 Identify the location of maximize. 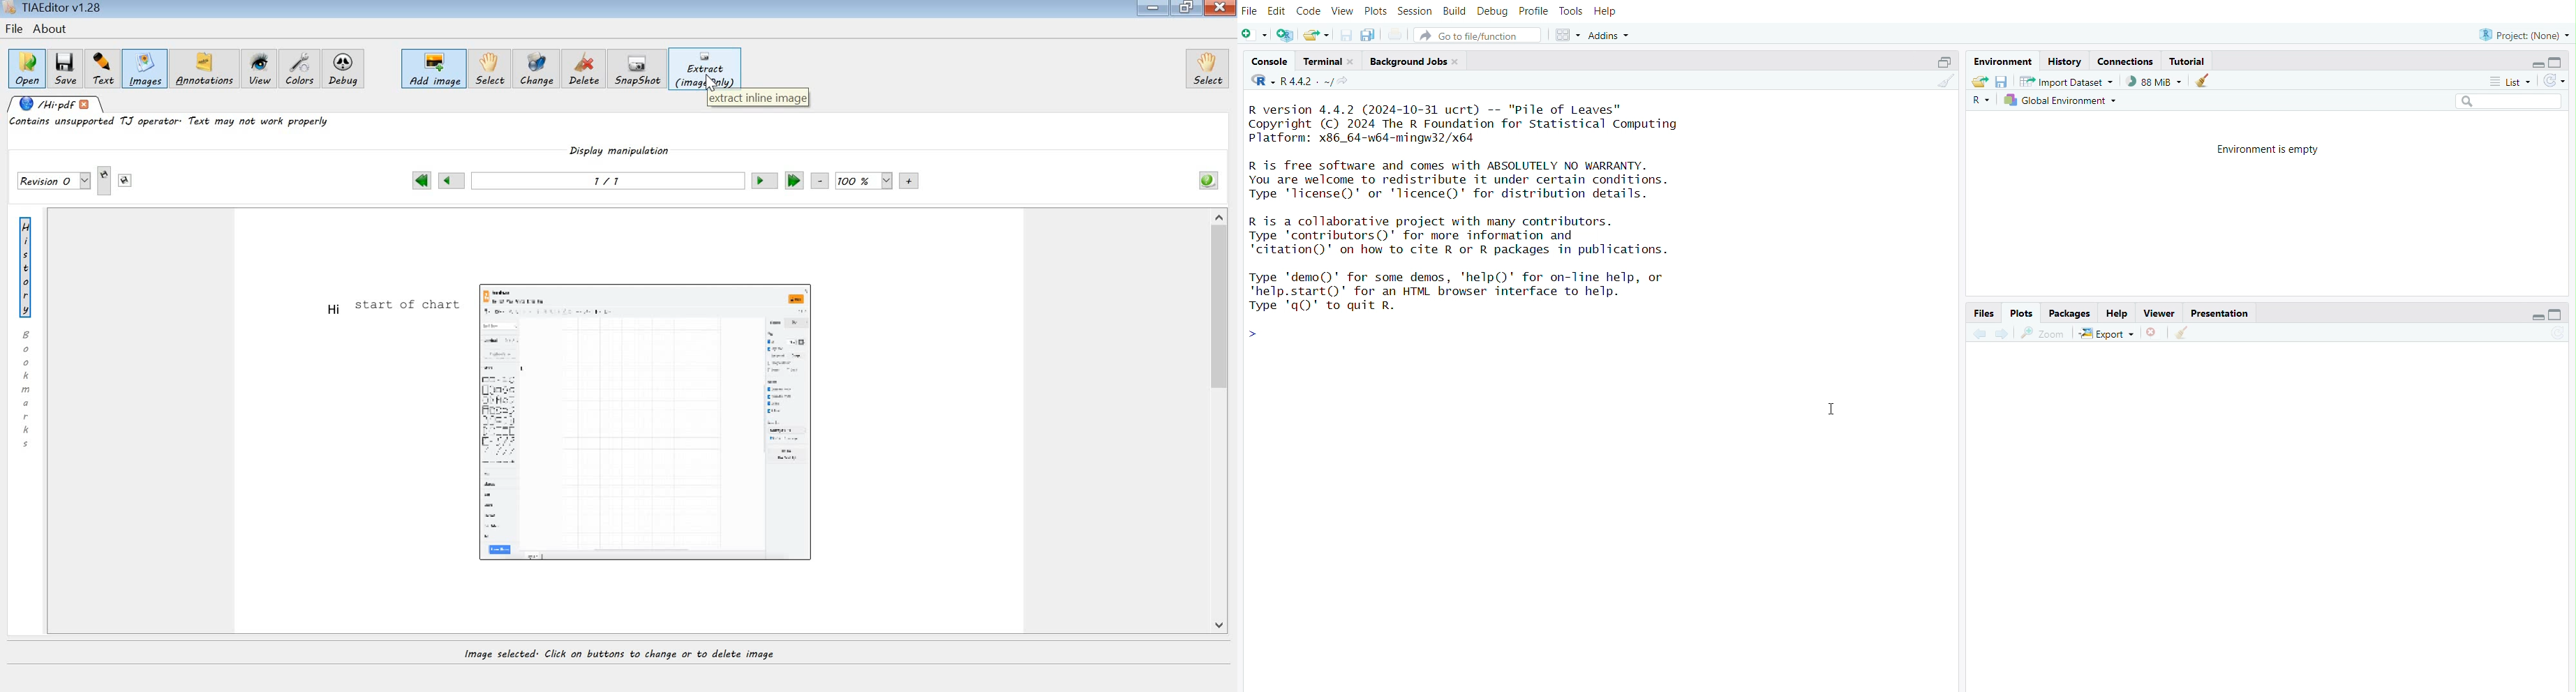
(1943, 59).